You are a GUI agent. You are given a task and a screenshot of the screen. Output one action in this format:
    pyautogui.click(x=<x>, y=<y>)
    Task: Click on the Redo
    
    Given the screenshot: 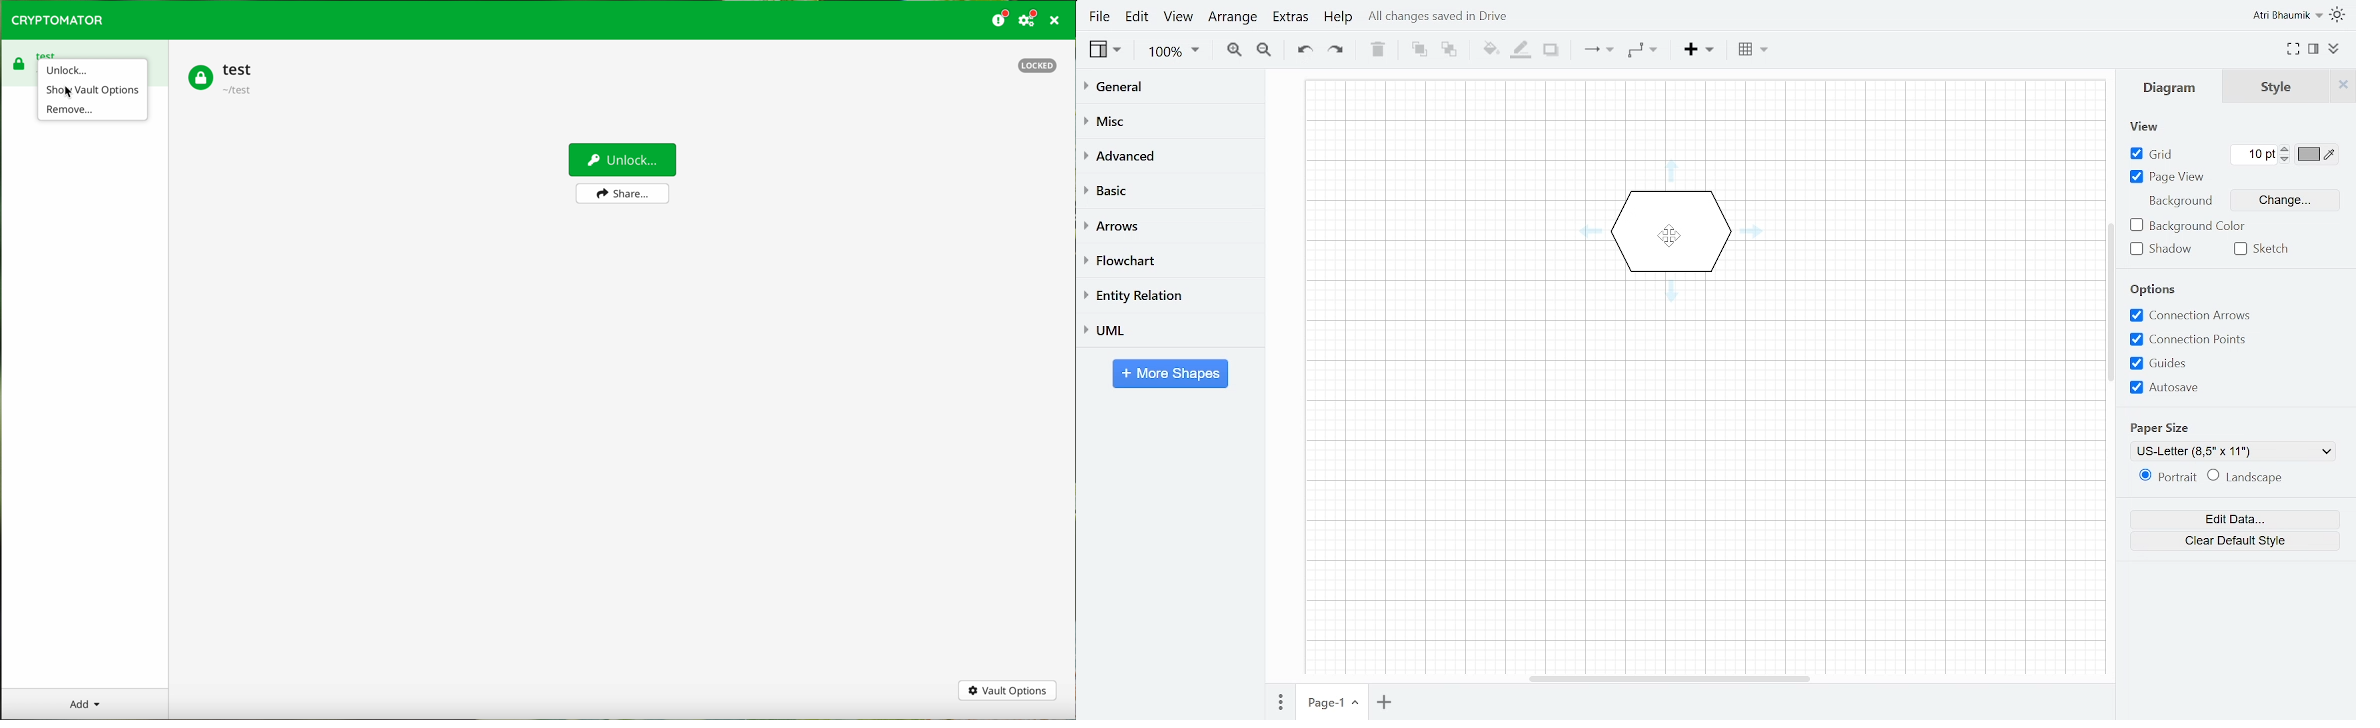 What is the action you would take?
    pyautogui.click(x=1335, y=50)
    